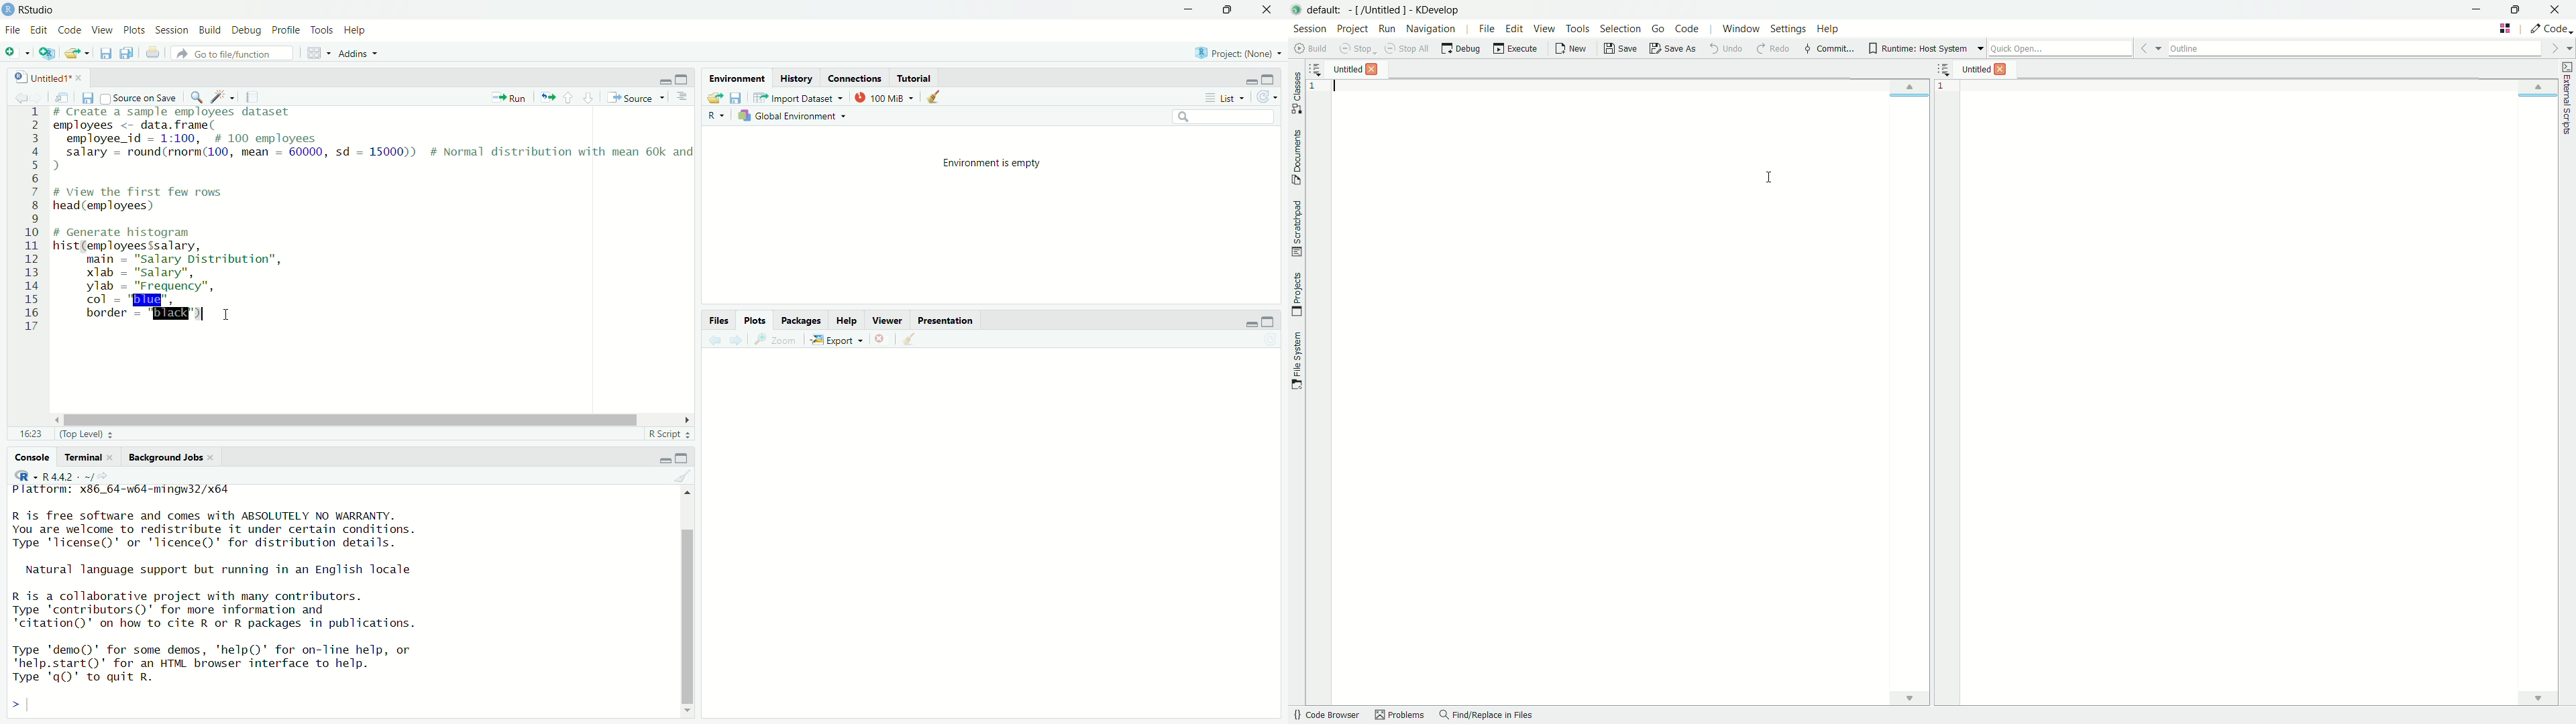 This screenshot has height=728, width=2576. What do you see at coordinates (249, 31) in the screenshot?
I see `Debug` at bounding box center [249, 31].